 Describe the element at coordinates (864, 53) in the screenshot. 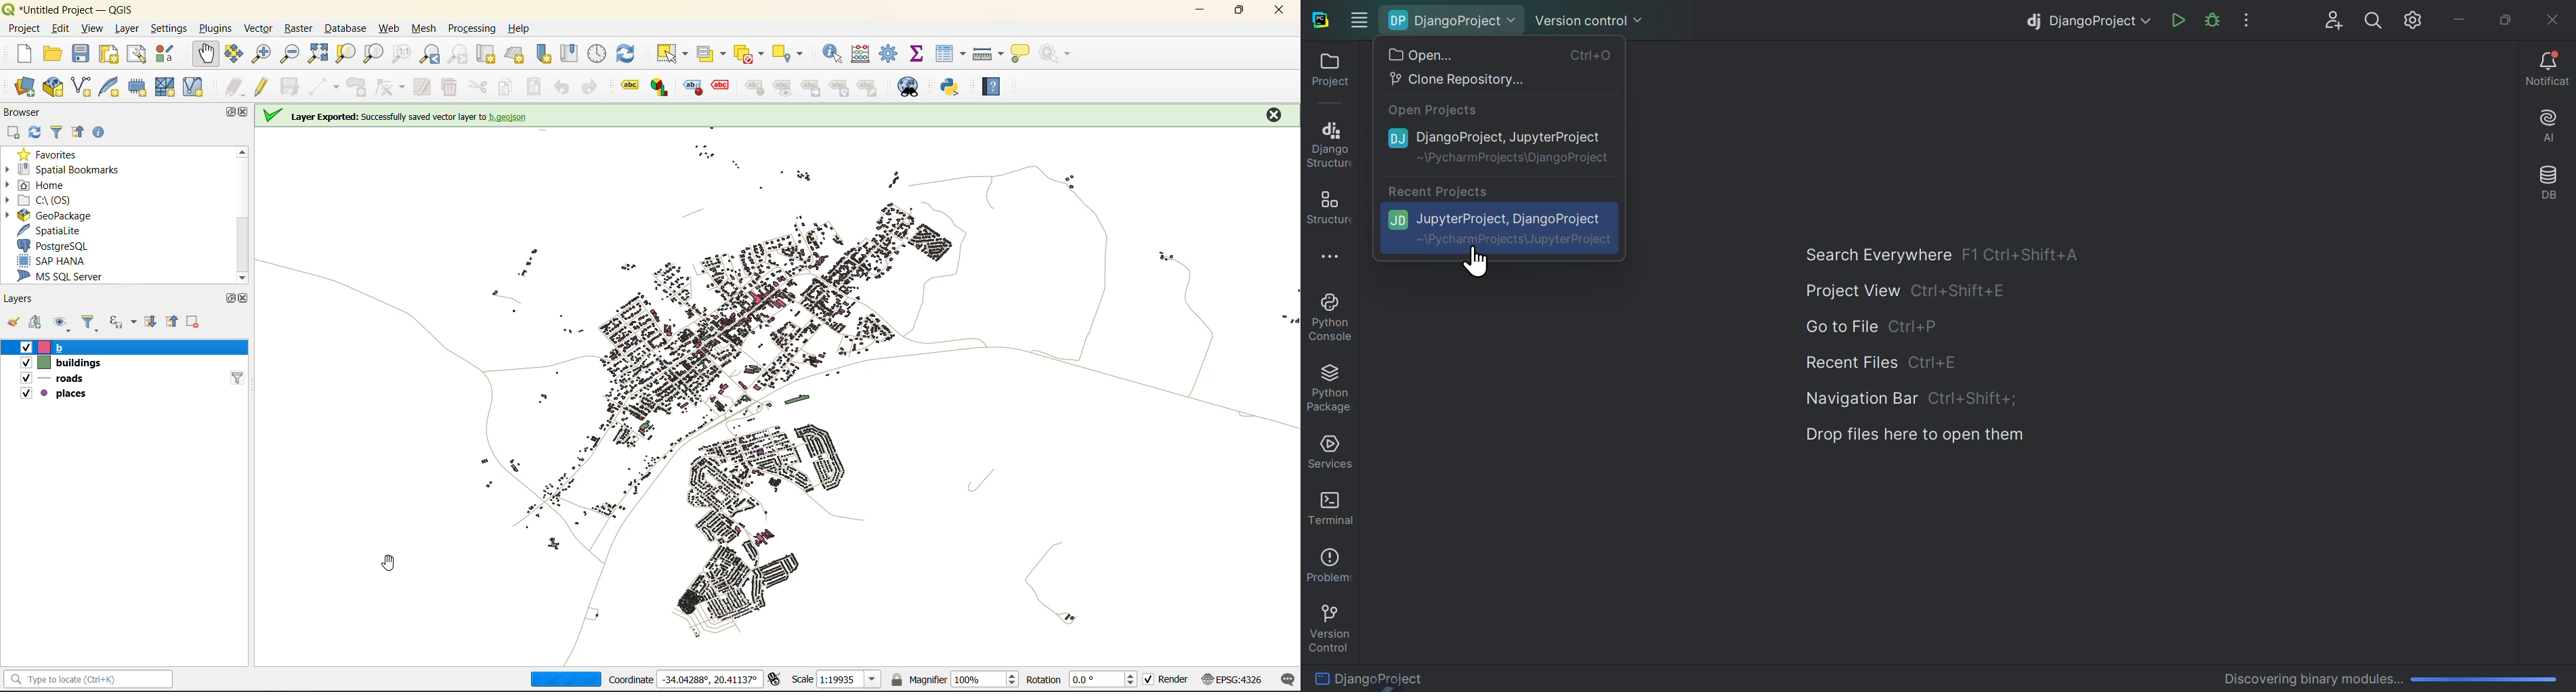

I see `calculator` at that location.